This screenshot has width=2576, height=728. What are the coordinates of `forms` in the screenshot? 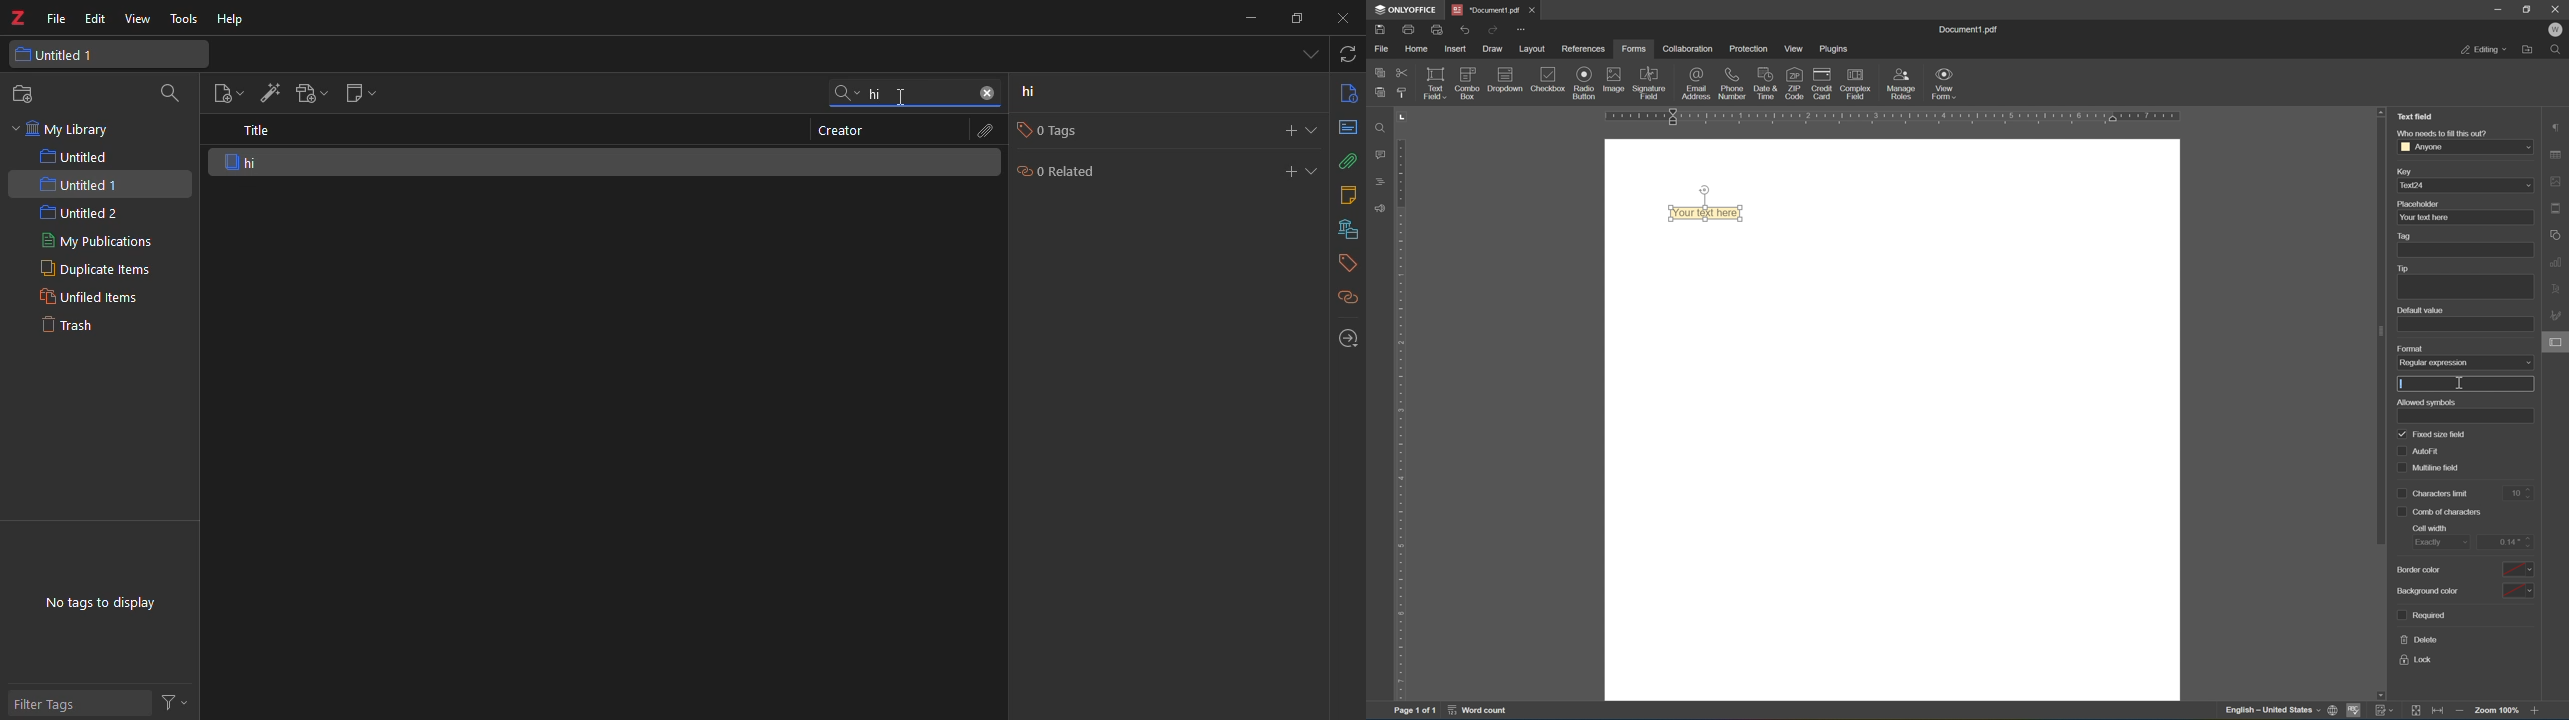 It's located at (1633, 49).